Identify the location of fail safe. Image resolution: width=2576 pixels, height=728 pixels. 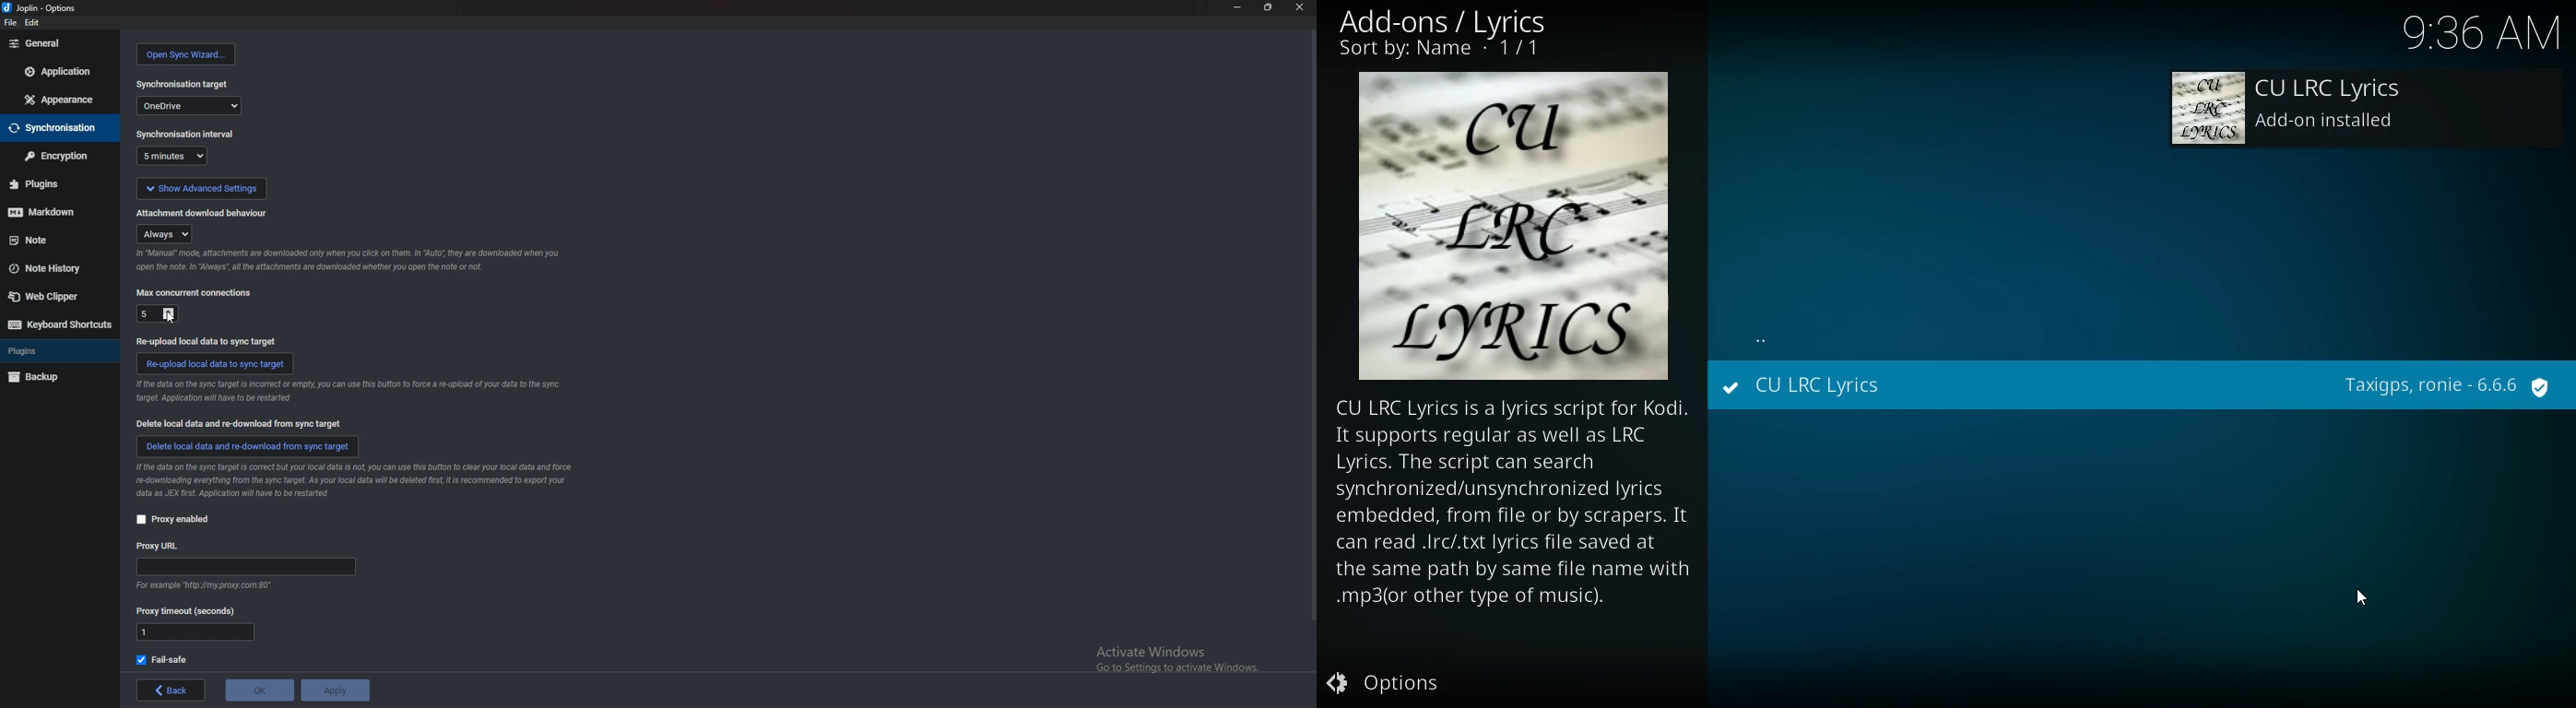
(167, 659).